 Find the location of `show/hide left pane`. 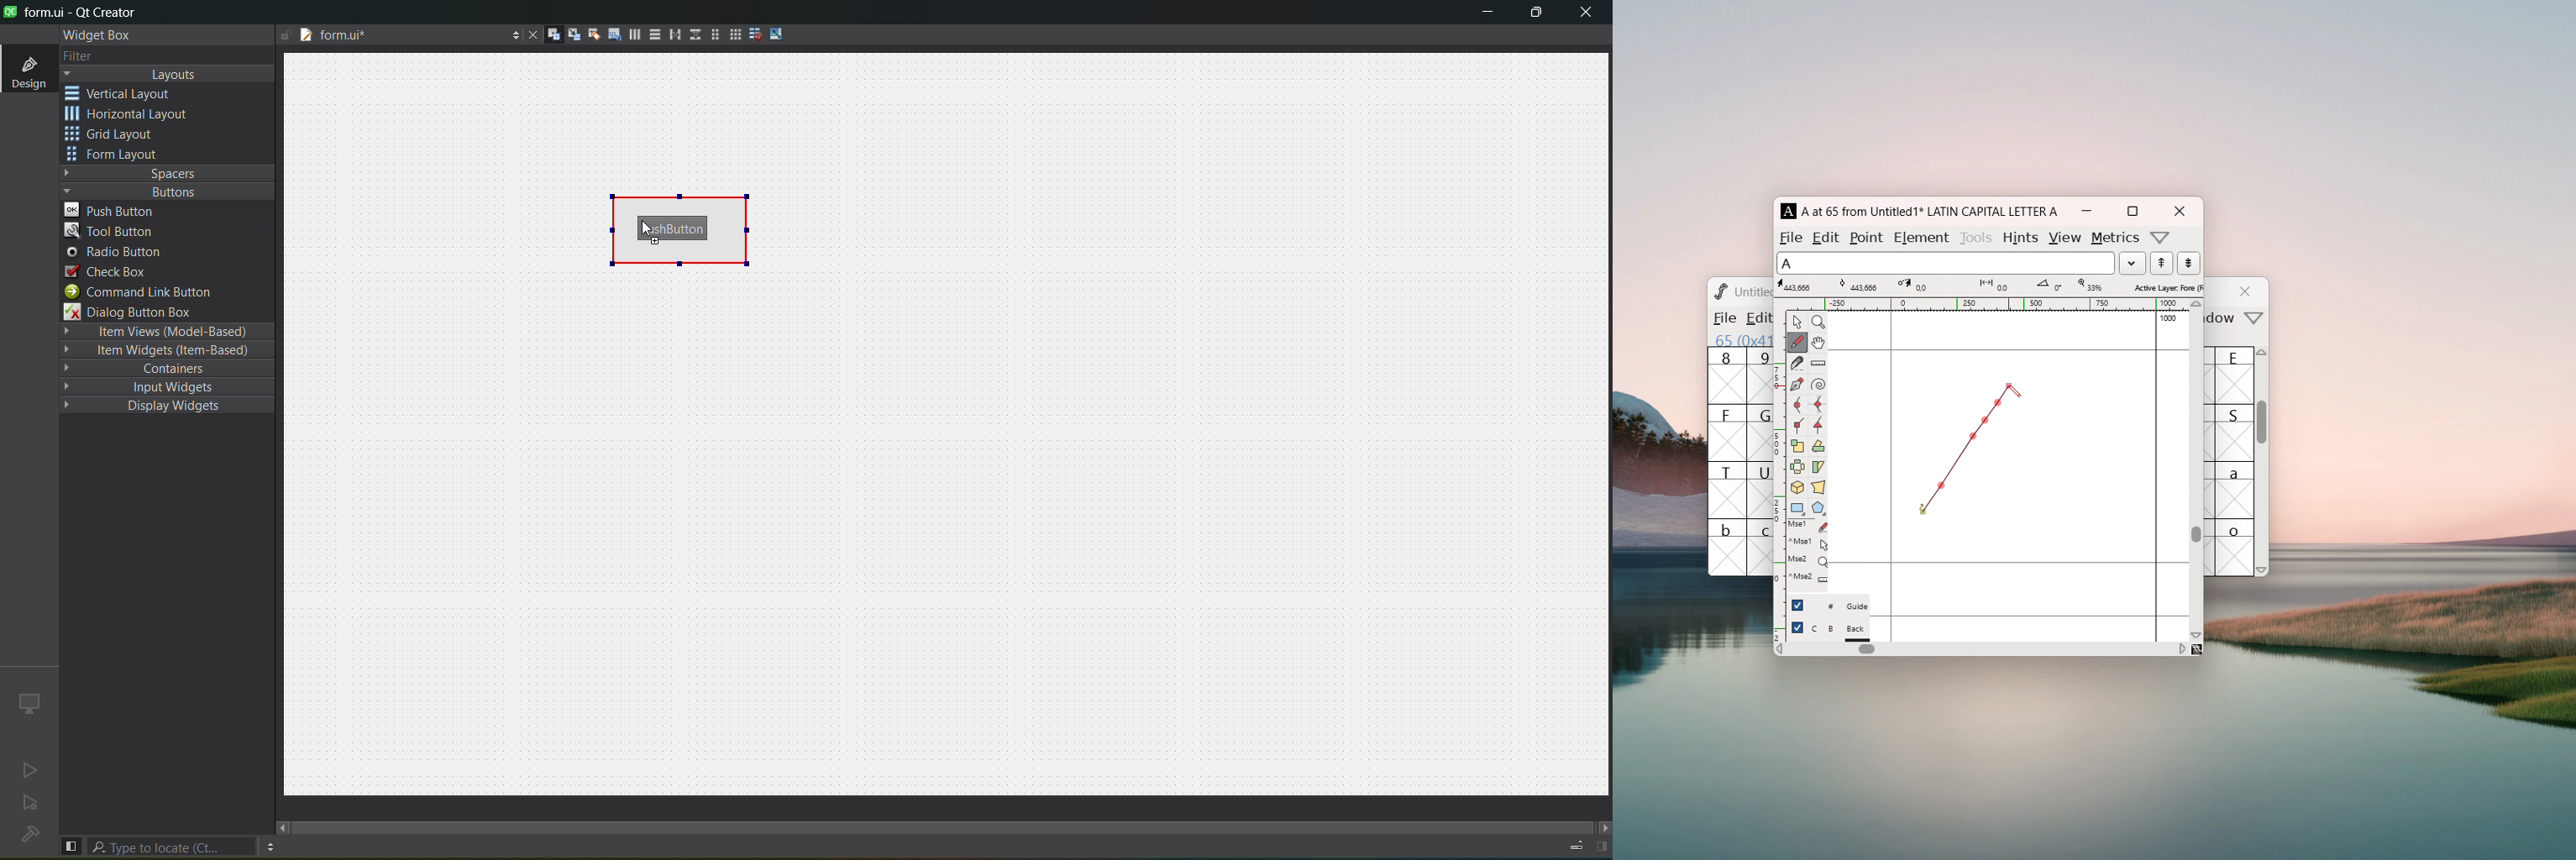

show/hide left pane is located at coordinates (71, 845).